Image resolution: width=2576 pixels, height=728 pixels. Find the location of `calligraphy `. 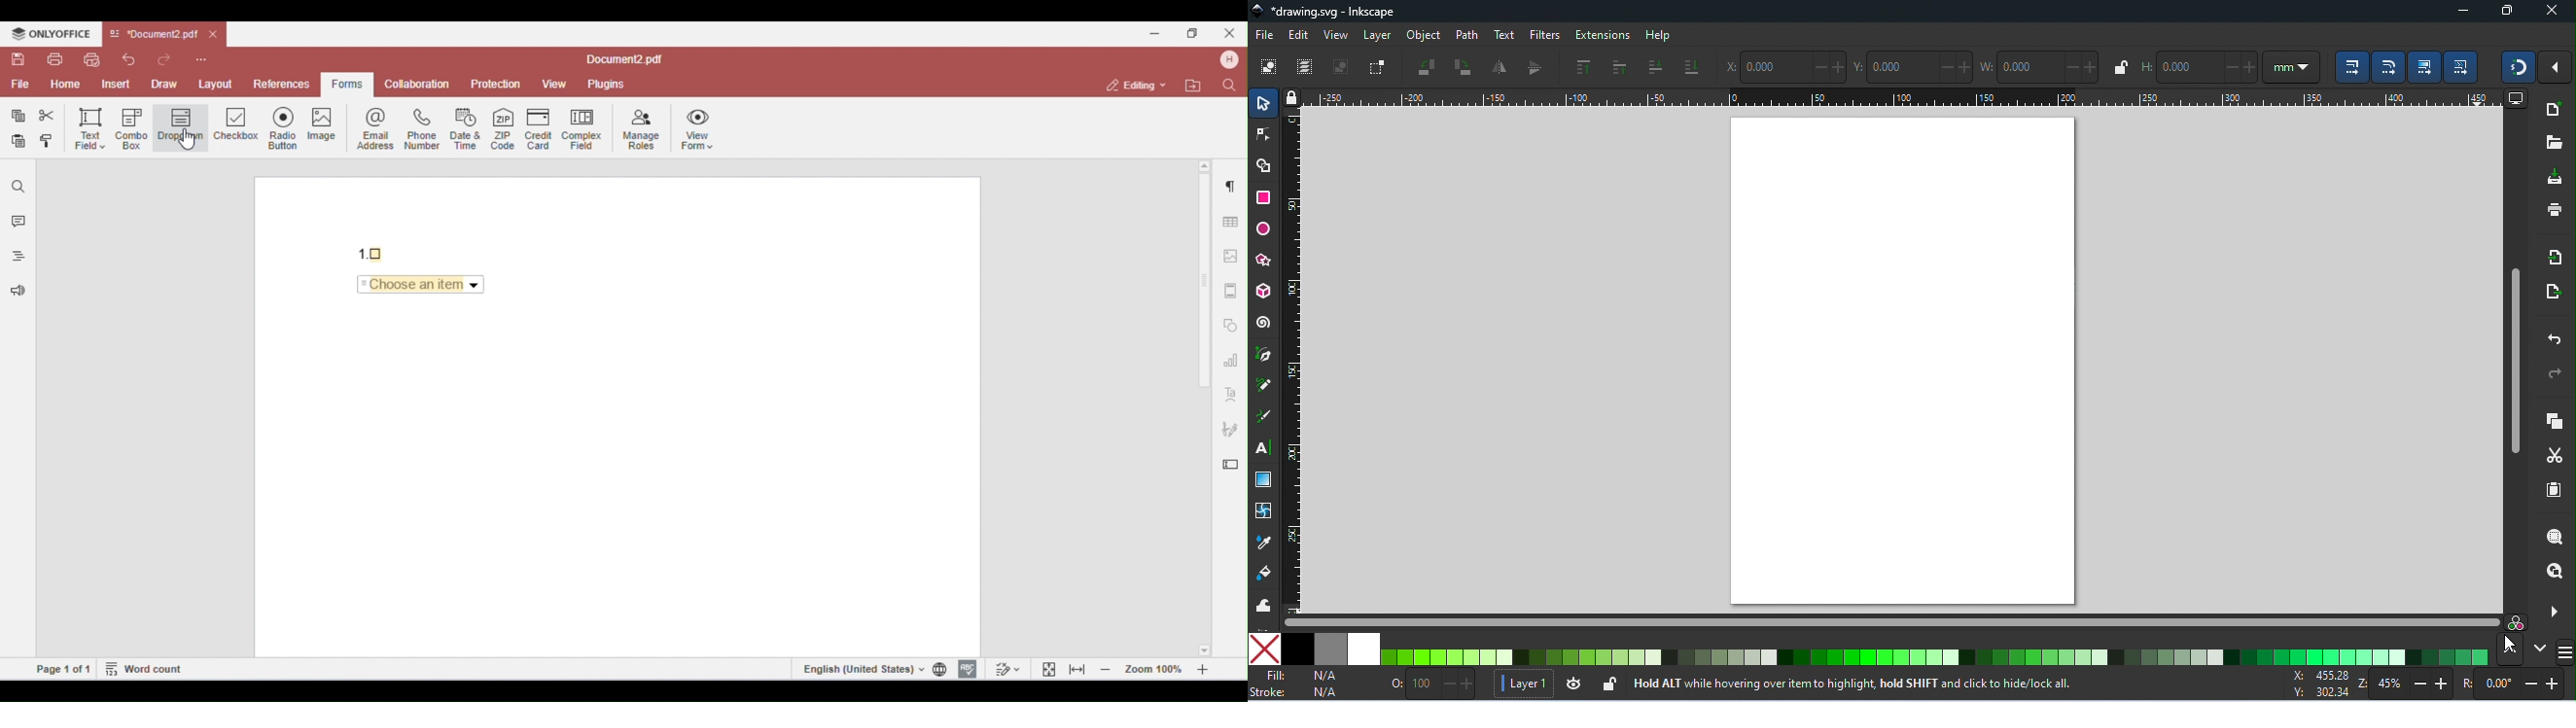

calligraphy  is located at coordinates (1266, 418).